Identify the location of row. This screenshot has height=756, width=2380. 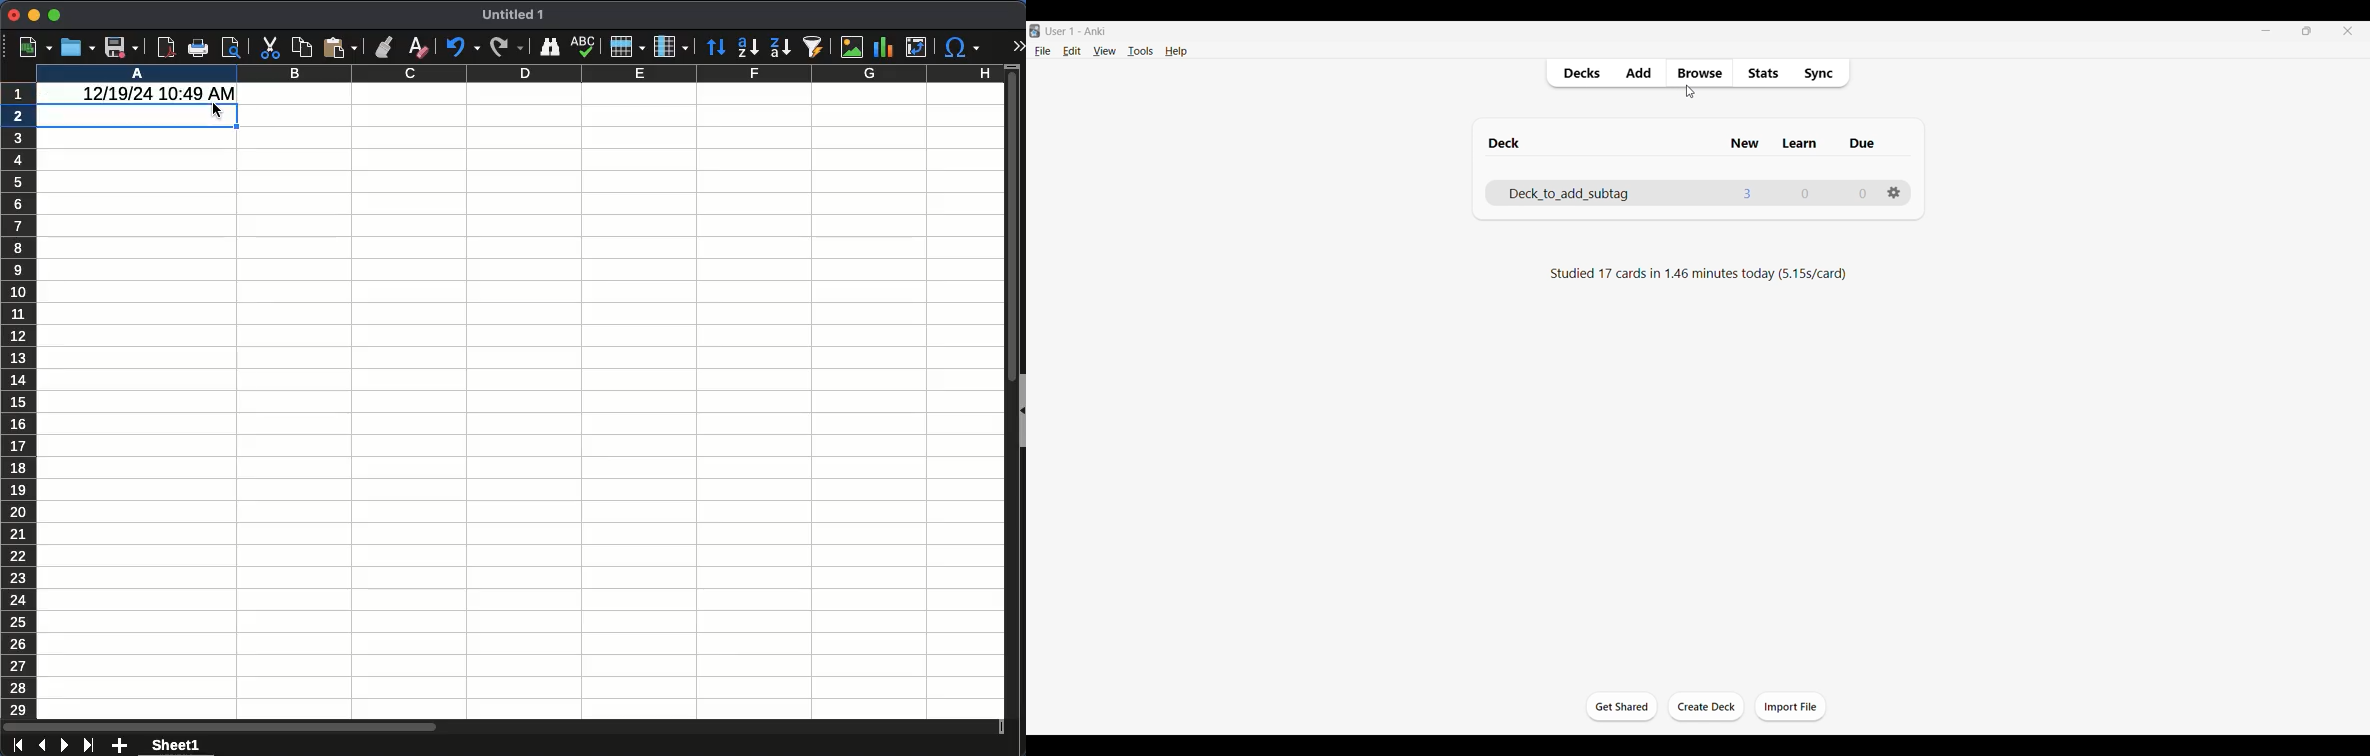
(628, 47).